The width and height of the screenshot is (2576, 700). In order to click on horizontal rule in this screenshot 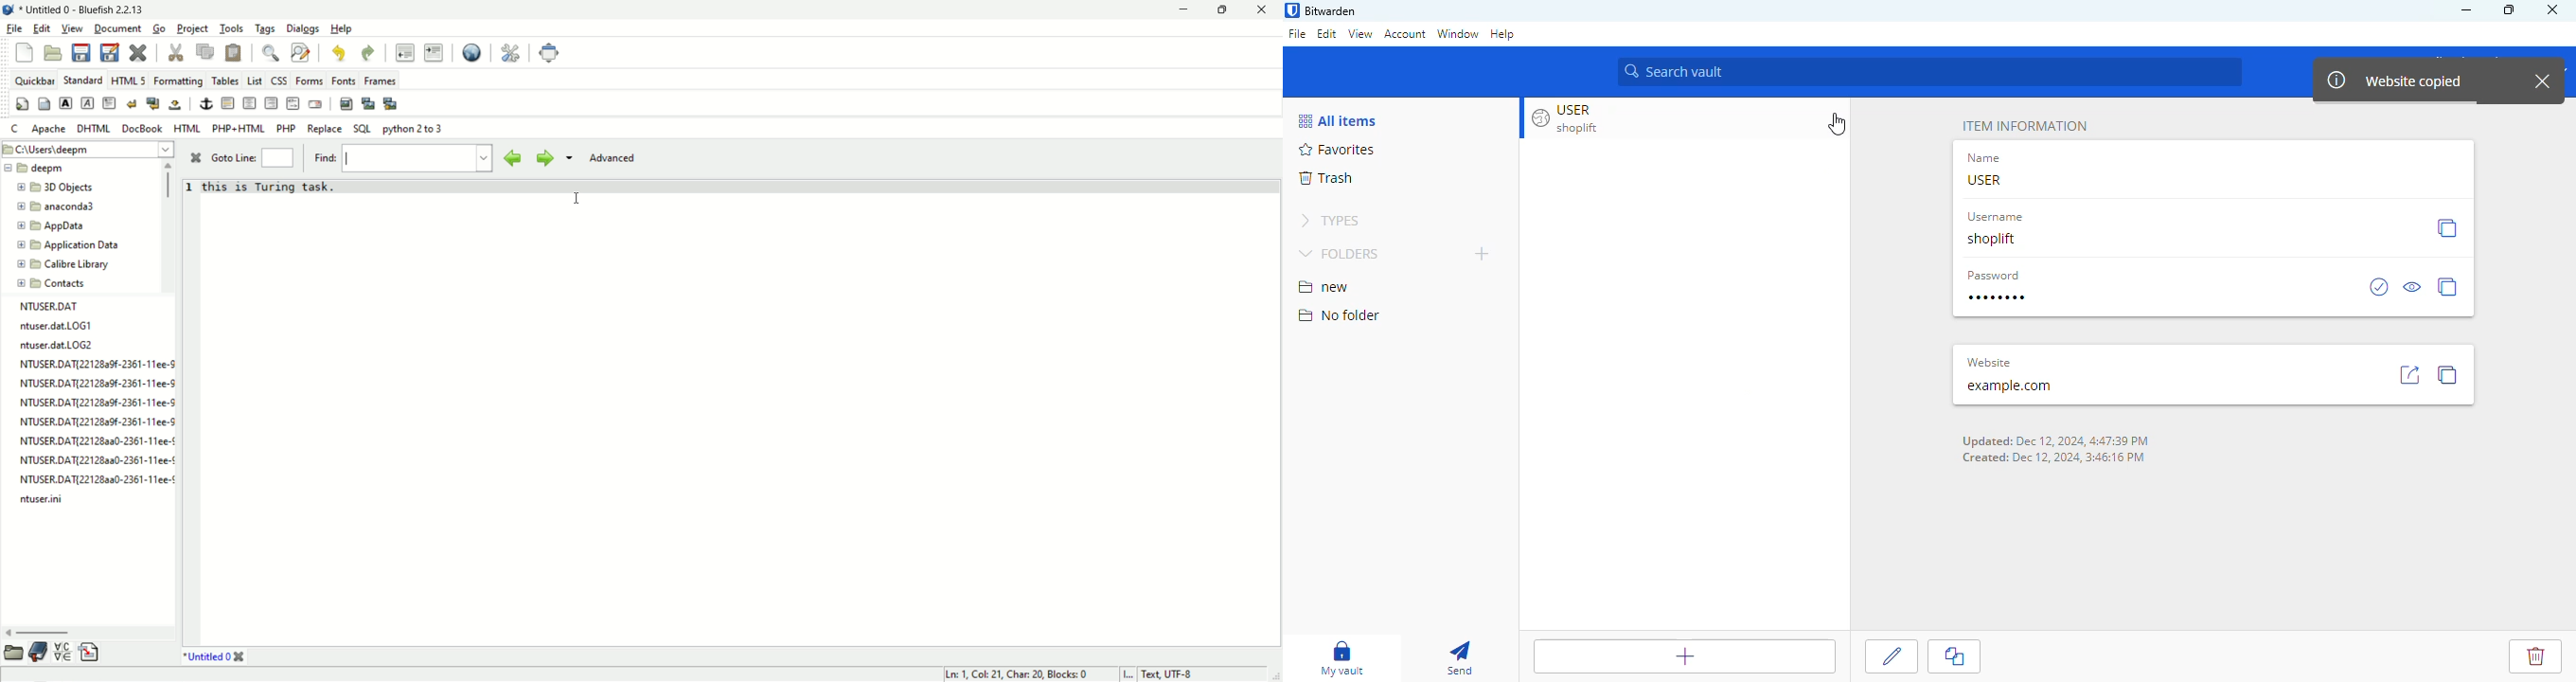, I will do `click(227, 103)`.